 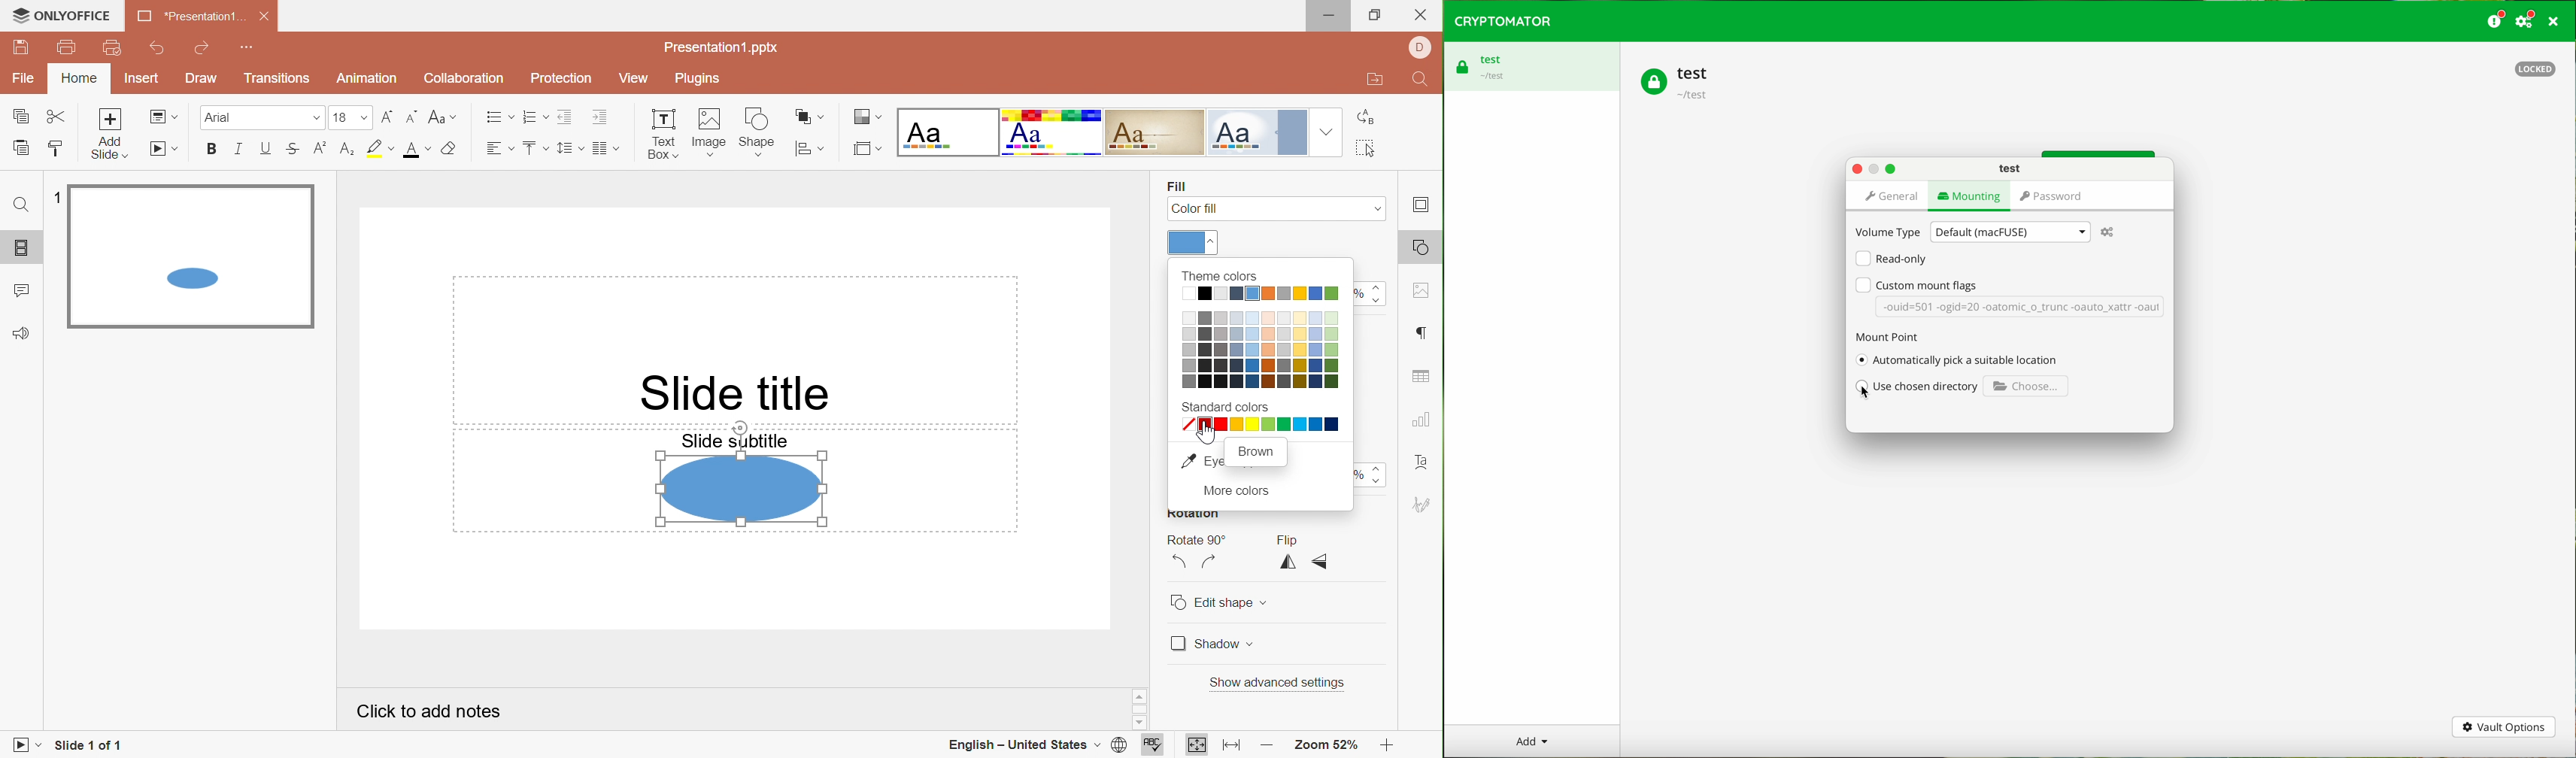 What do you see at coordinates (163, 118) in the screenshot?
I see `Change slide layout` at bounding box center [163, 118].